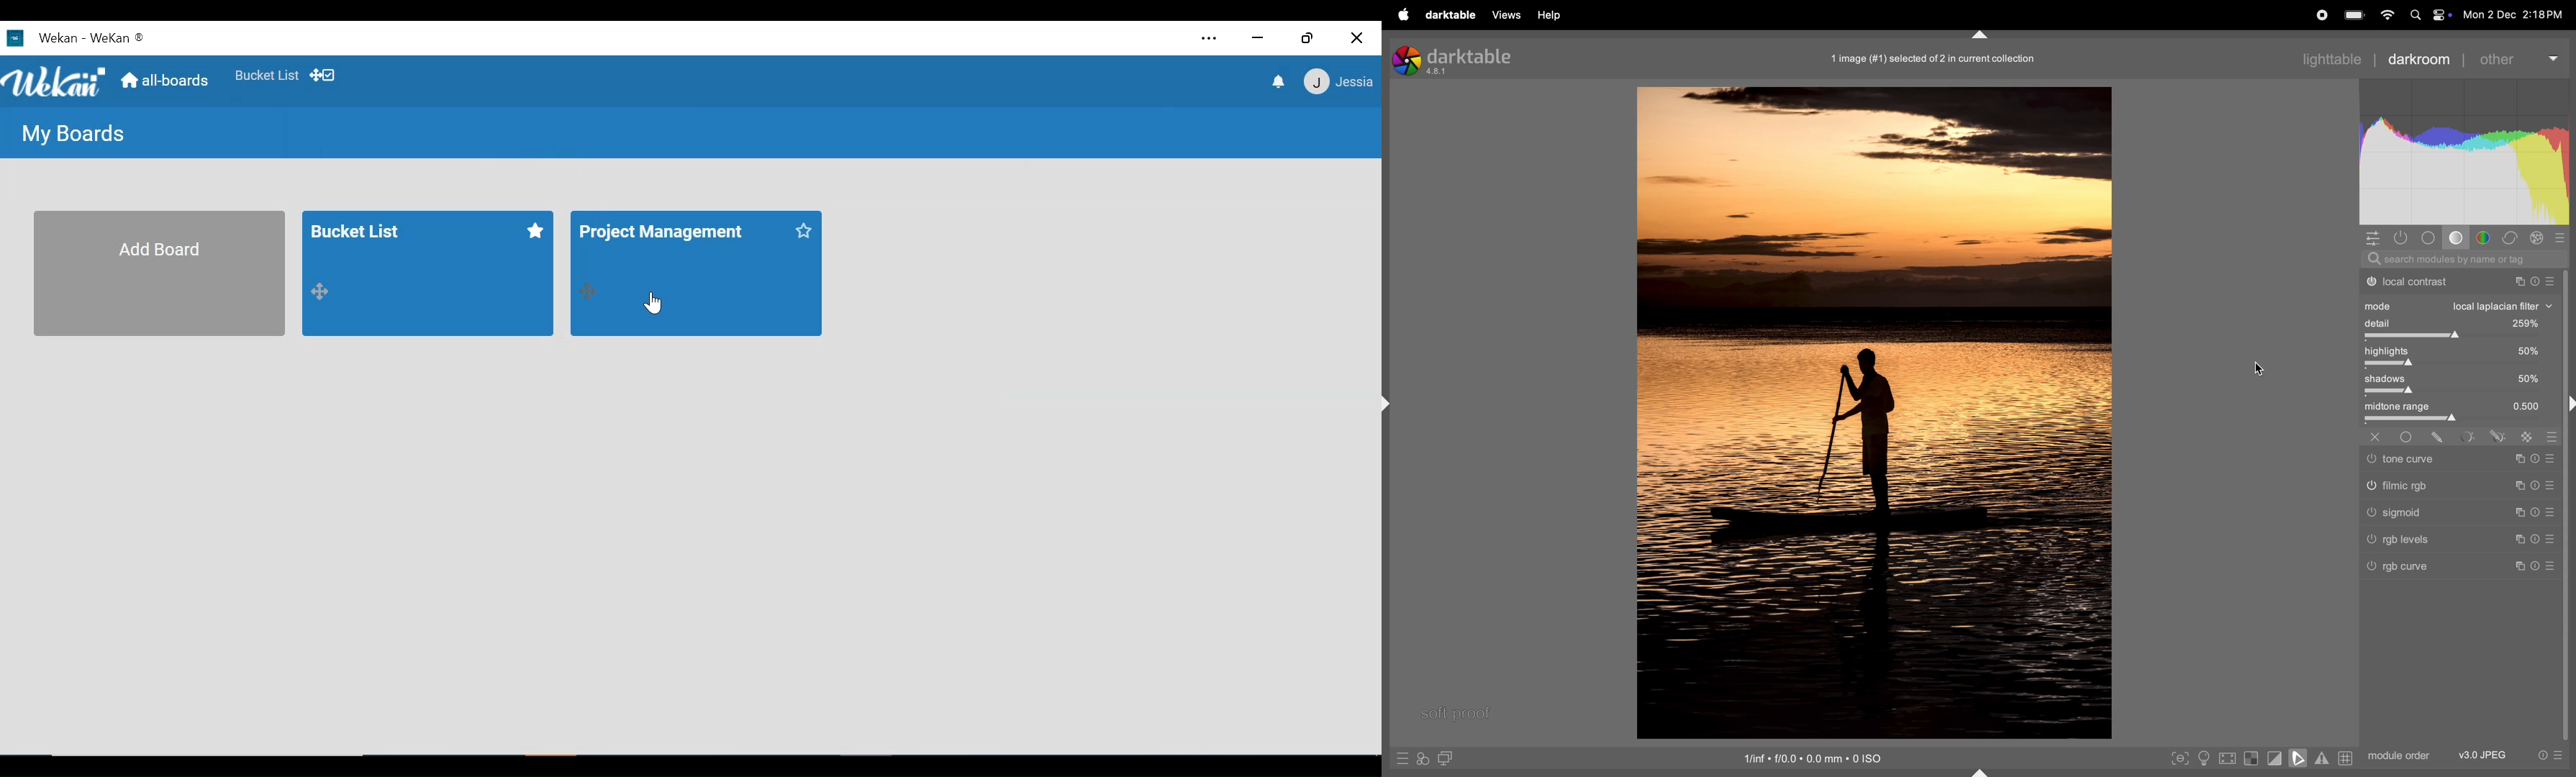 The height and width of the screenshot is (784, 2576). What do you see at coordinates (2462, 352) in the screenshot?
I see `high lights` at bounding box center [2462, 352].